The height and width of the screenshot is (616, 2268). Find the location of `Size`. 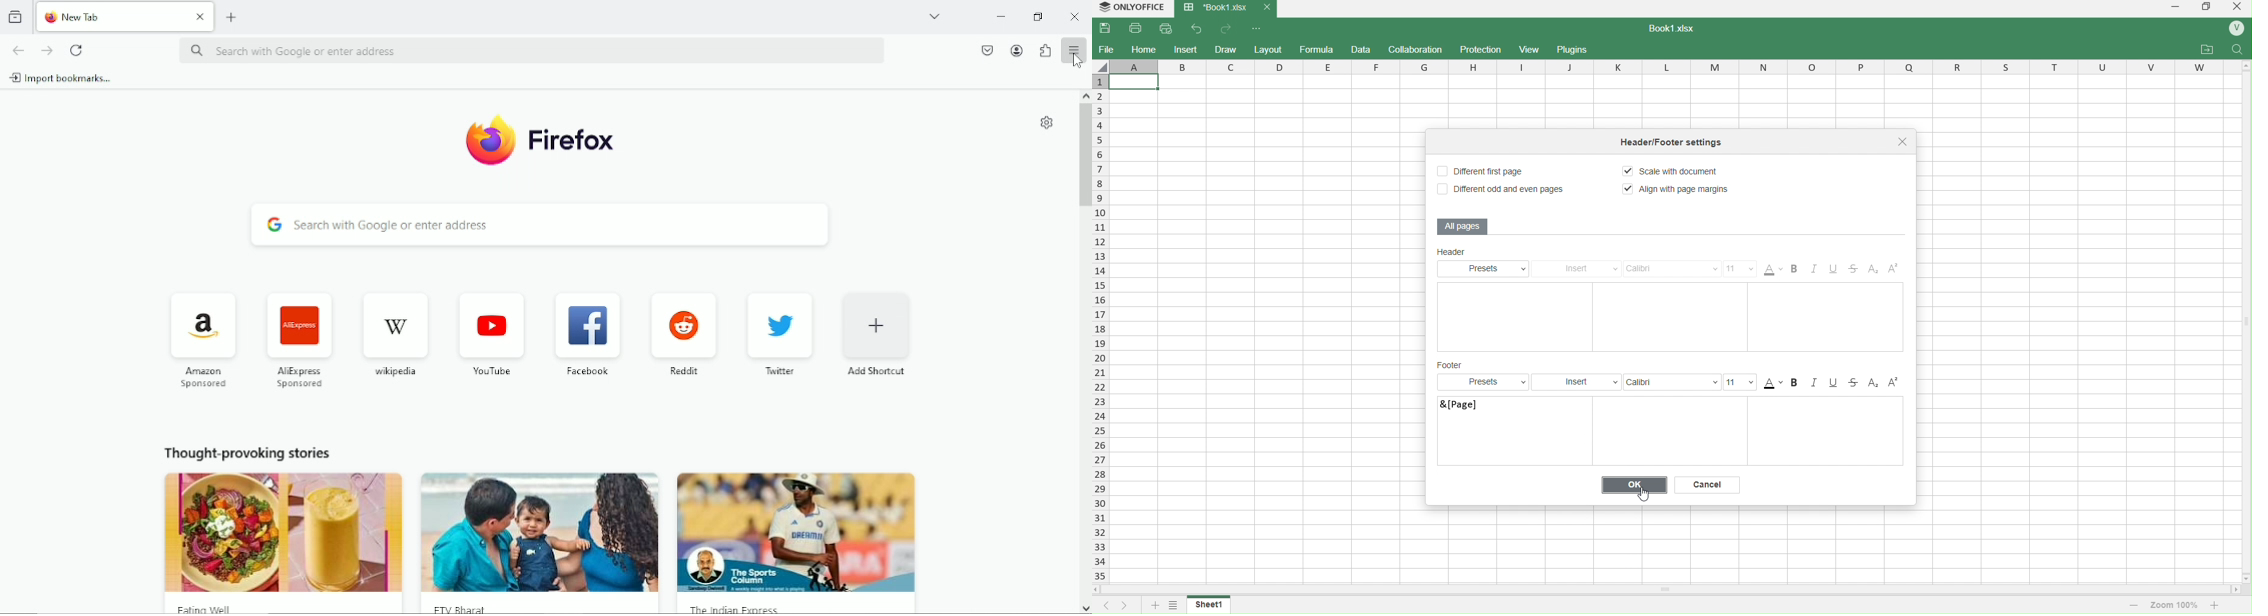

Size is located at coordinates (1742, 382).